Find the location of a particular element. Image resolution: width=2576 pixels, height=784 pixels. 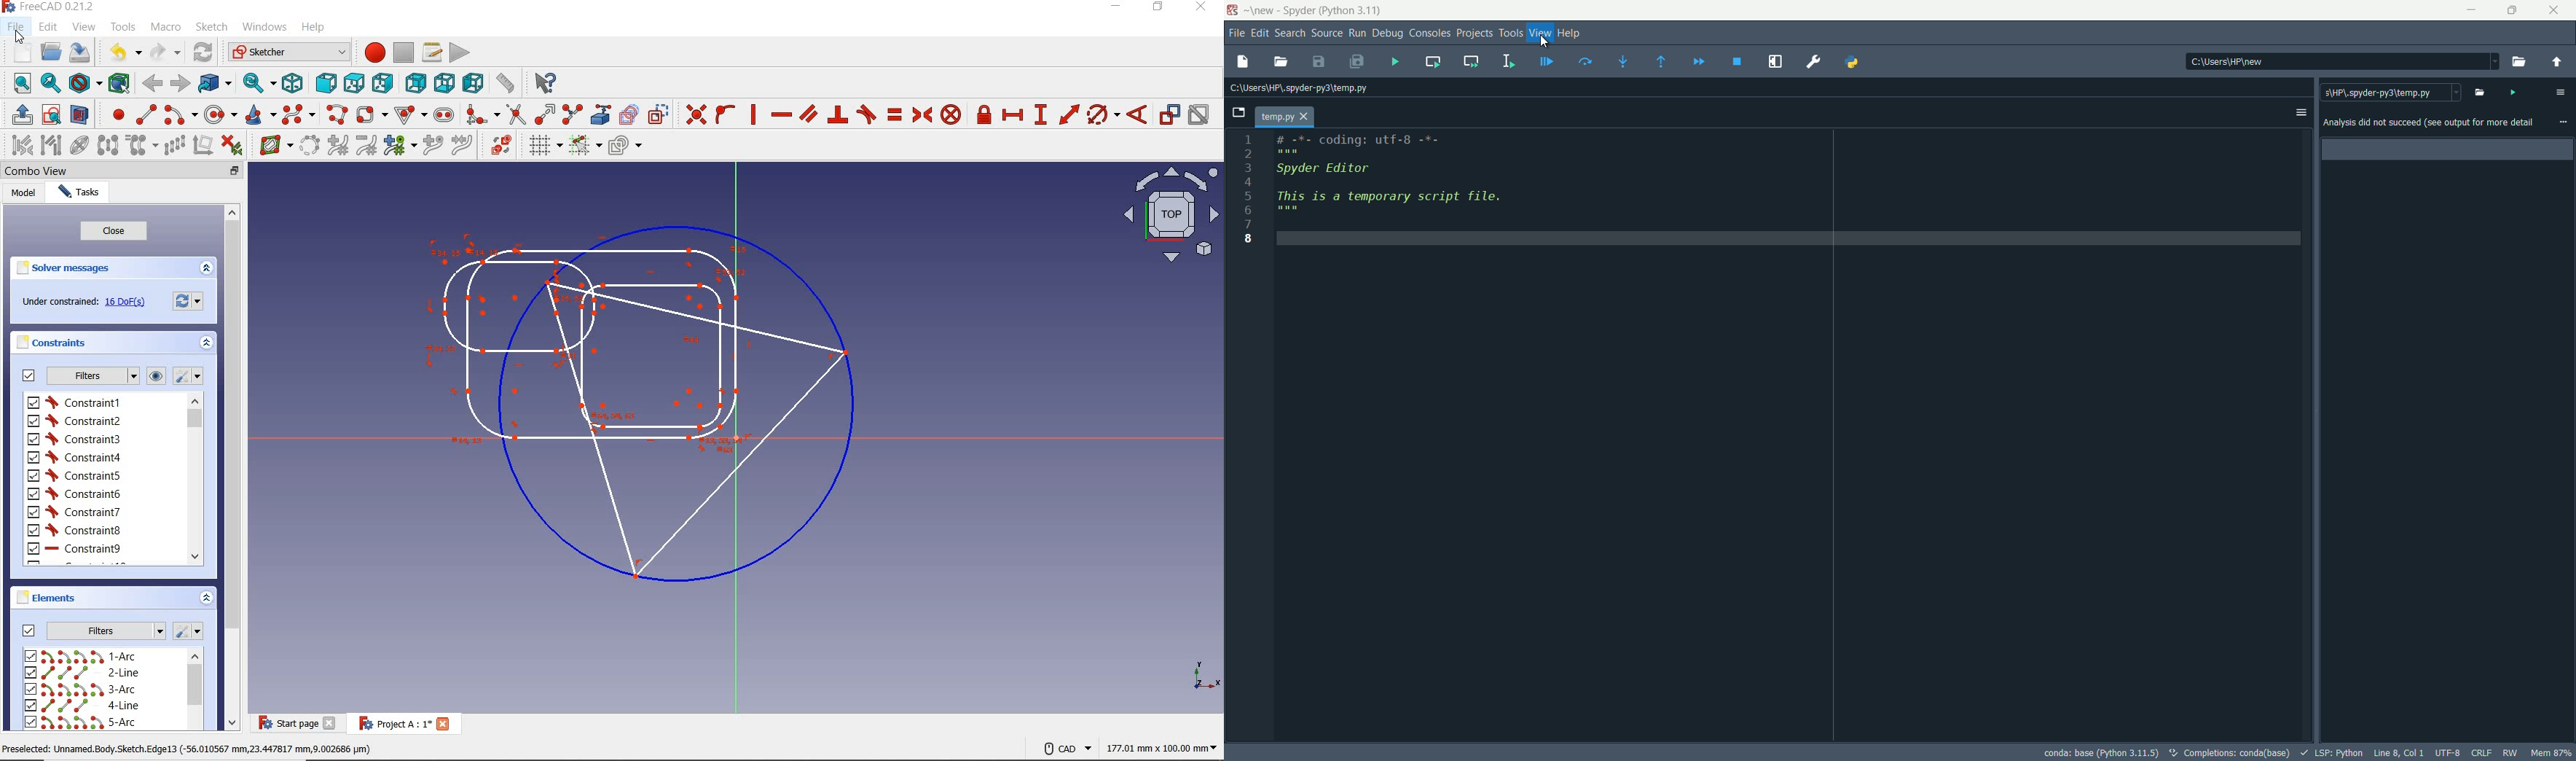

symmetry is located at coordinates (106, 147).